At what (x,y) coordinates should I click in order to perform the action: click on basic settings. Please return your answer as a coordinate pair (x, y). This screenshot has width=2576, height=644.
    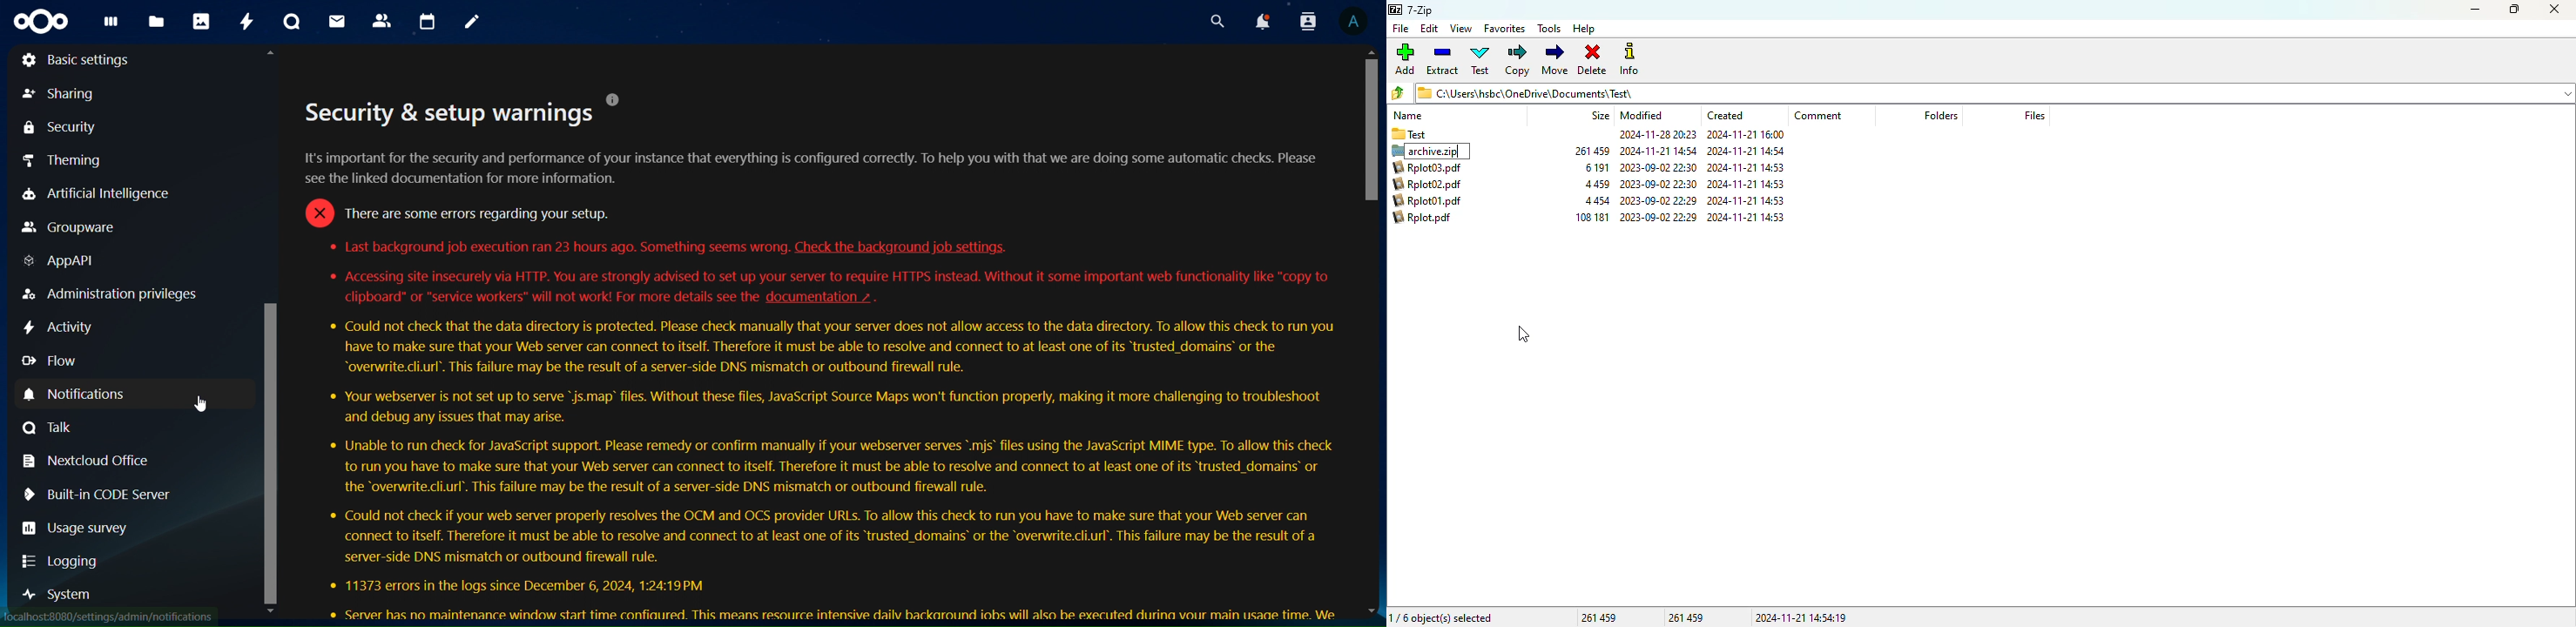
    Looking at the image, I should click on (87, 59).